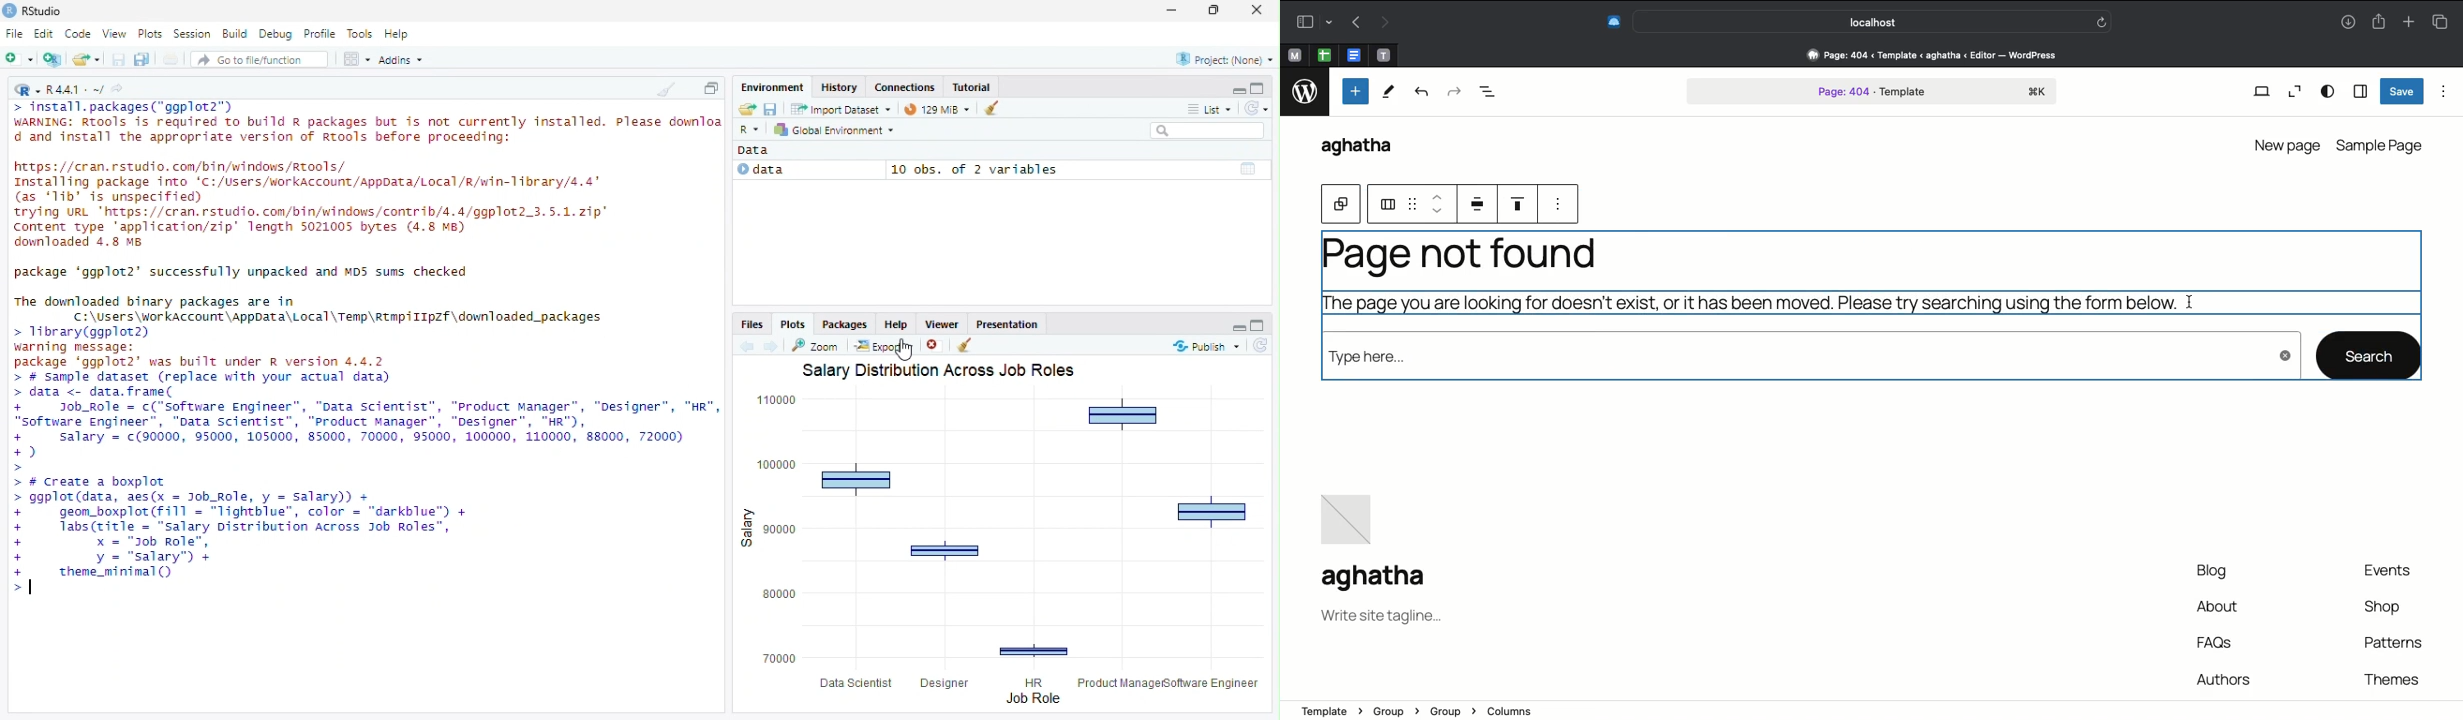 Image resolution: width=2464 pixels, height=728 pixels. Describe the element at coordinates (885, 346) in the screenshot. I see `Export` at that location.